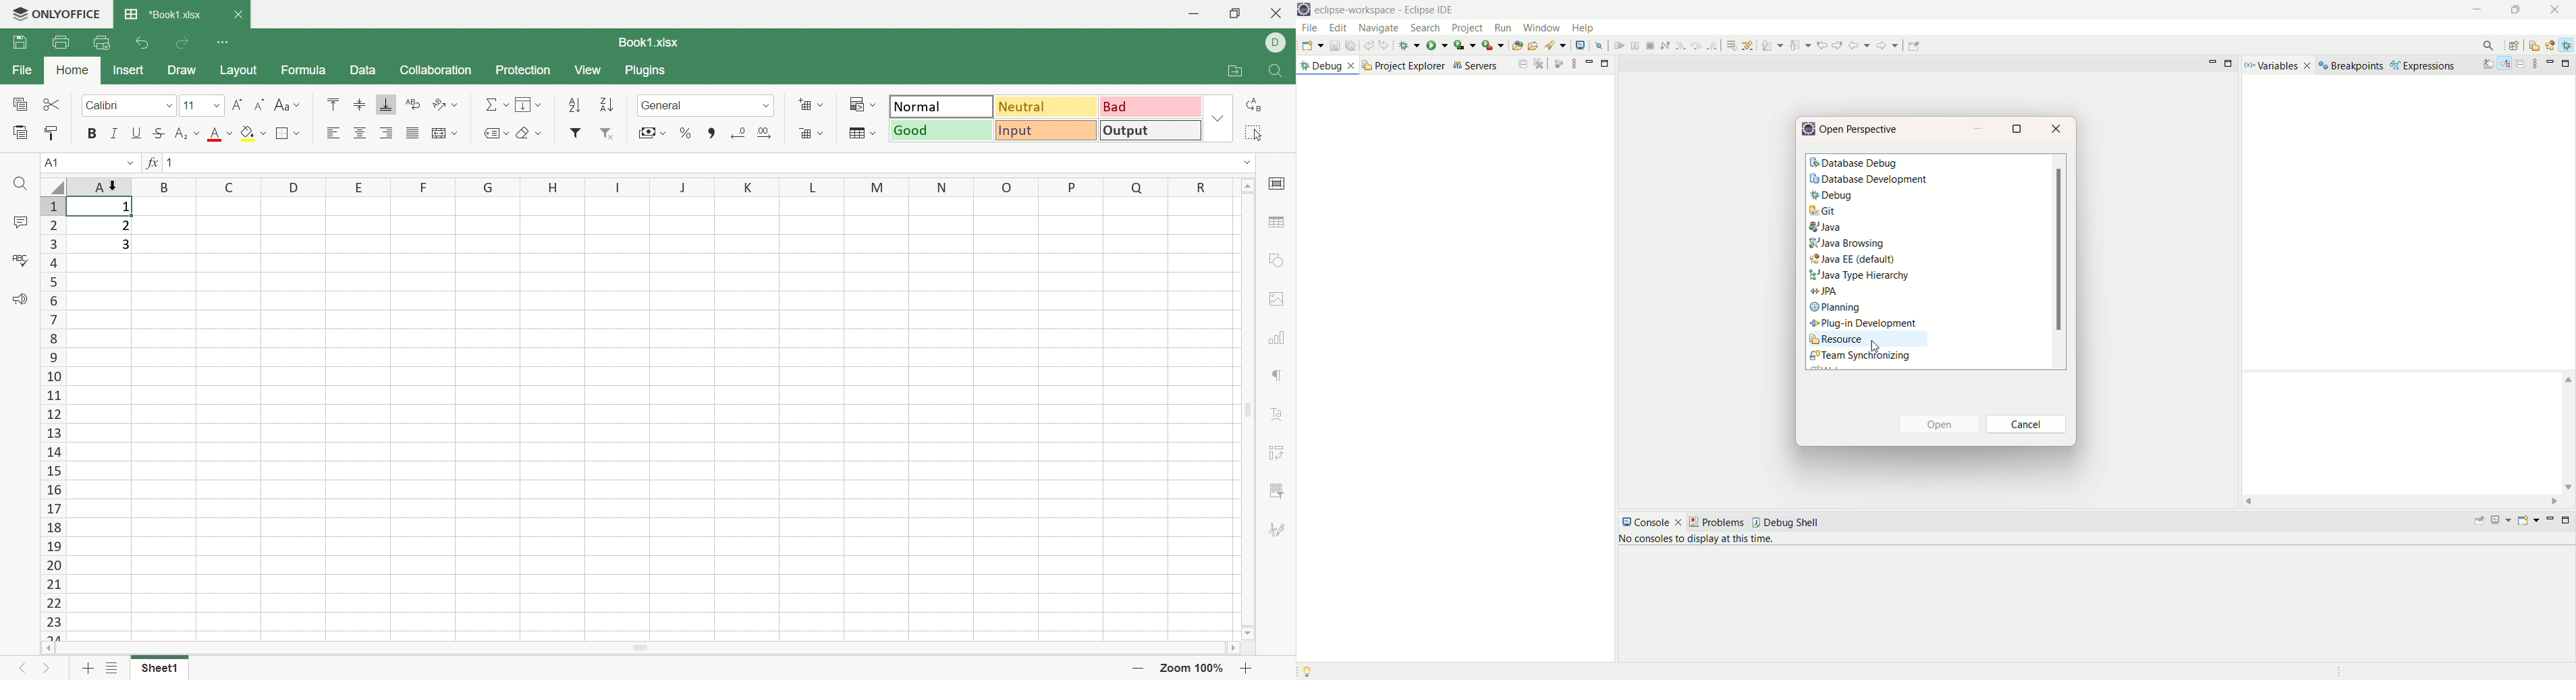 Image resolution: width=2576 pixels, height=700 pixels. What do you see at coordinates (1893, 46) in the screenshot?
I see `previous annotation` at bounding box center [1893, 46].